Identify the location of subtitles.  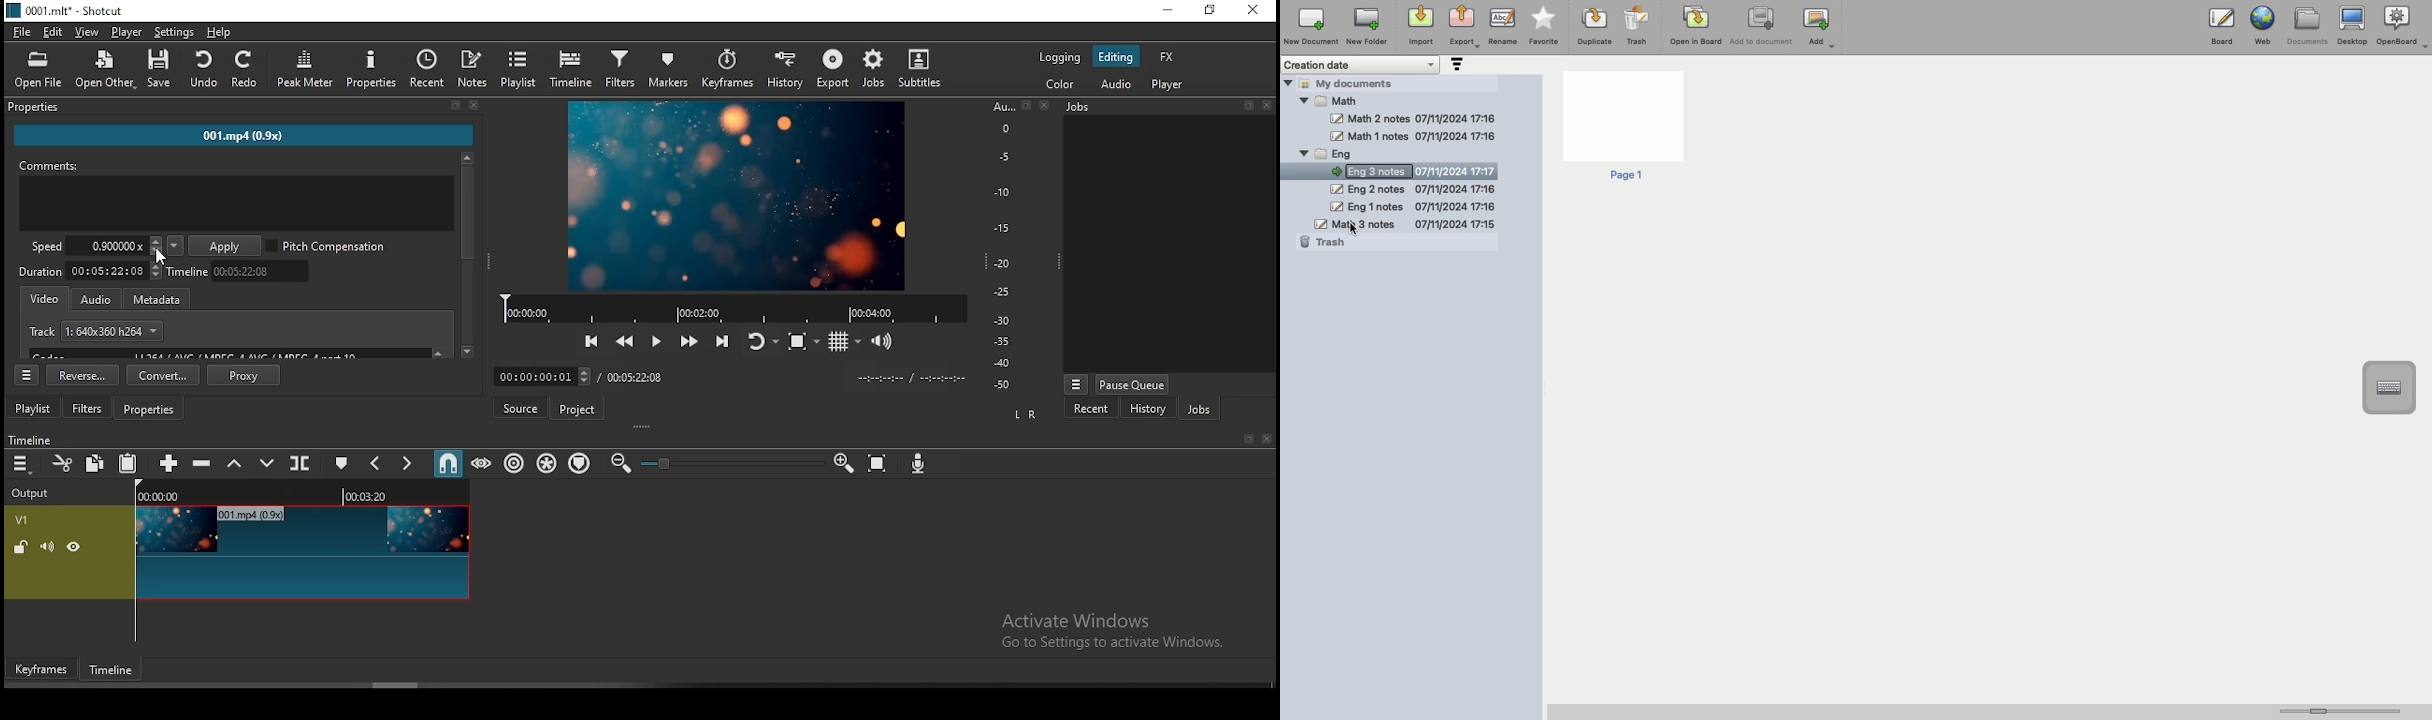
(919, 68).